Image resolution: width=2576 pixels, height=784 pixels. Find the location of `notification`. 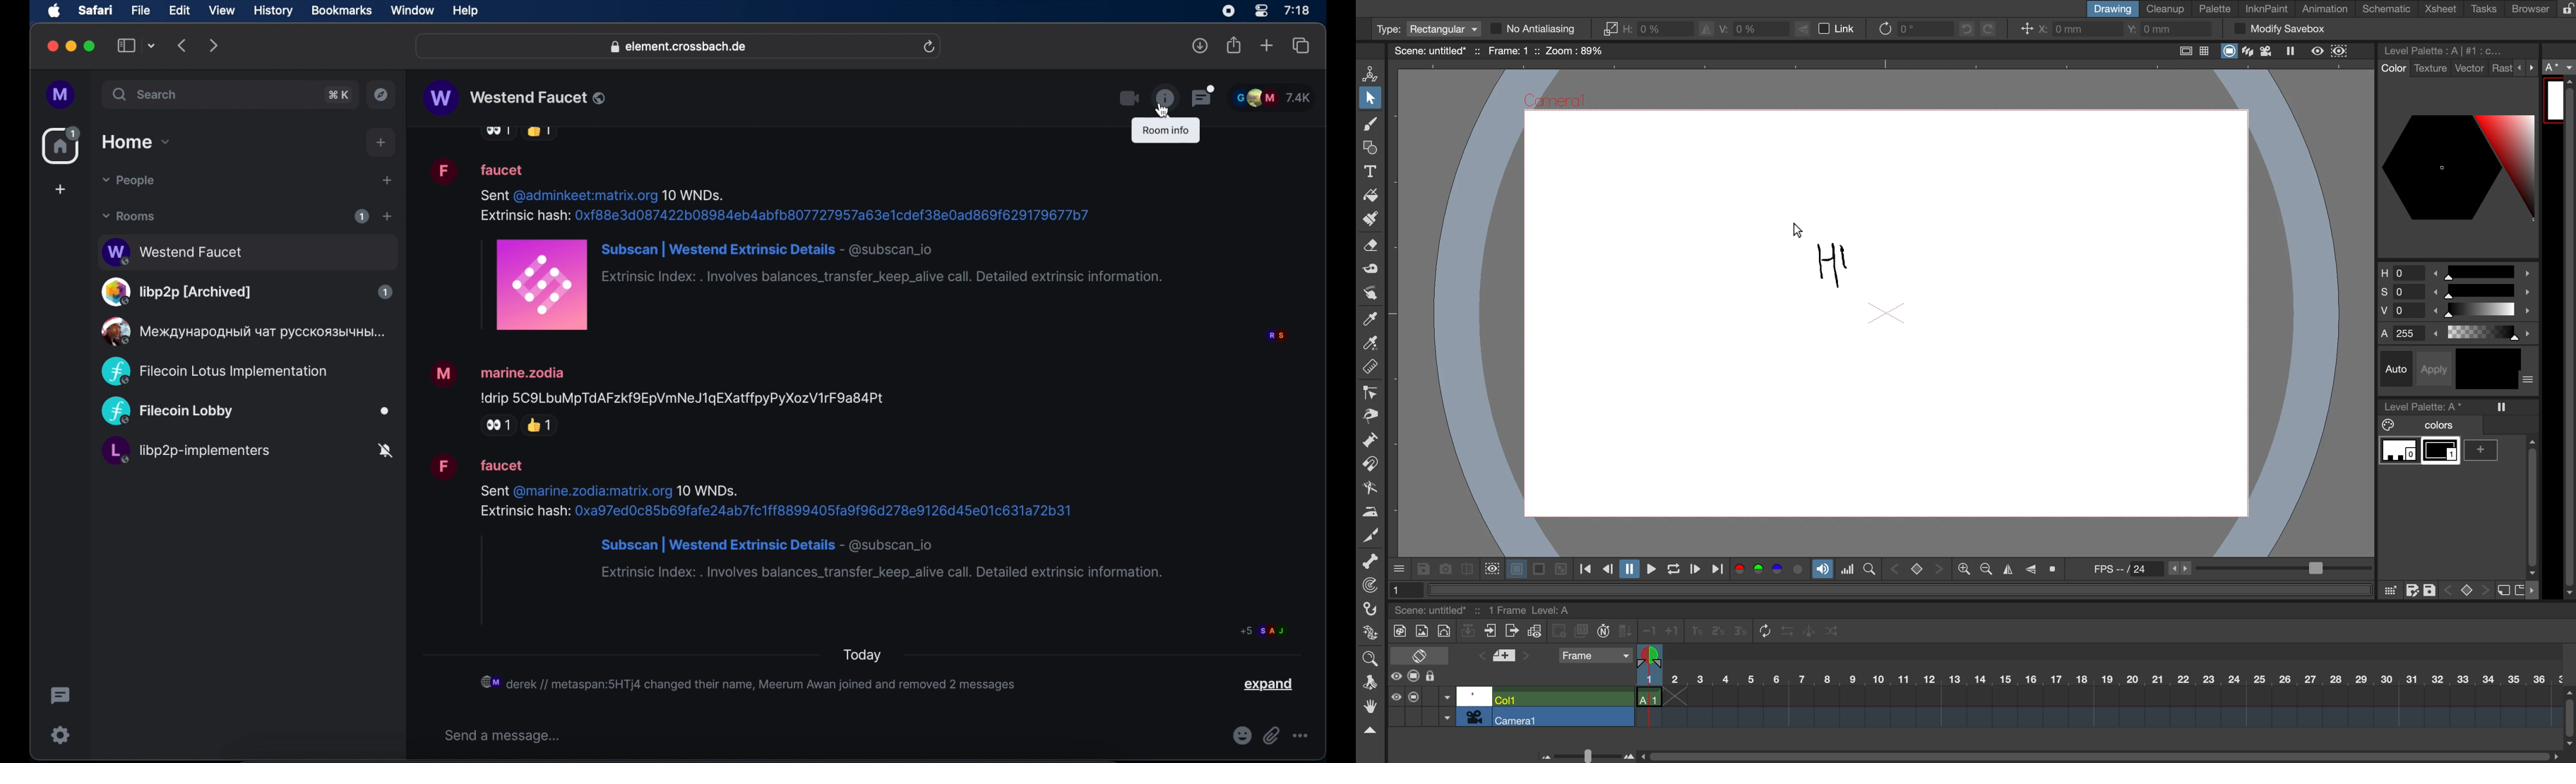

notification is located at coordinates (750, 682).